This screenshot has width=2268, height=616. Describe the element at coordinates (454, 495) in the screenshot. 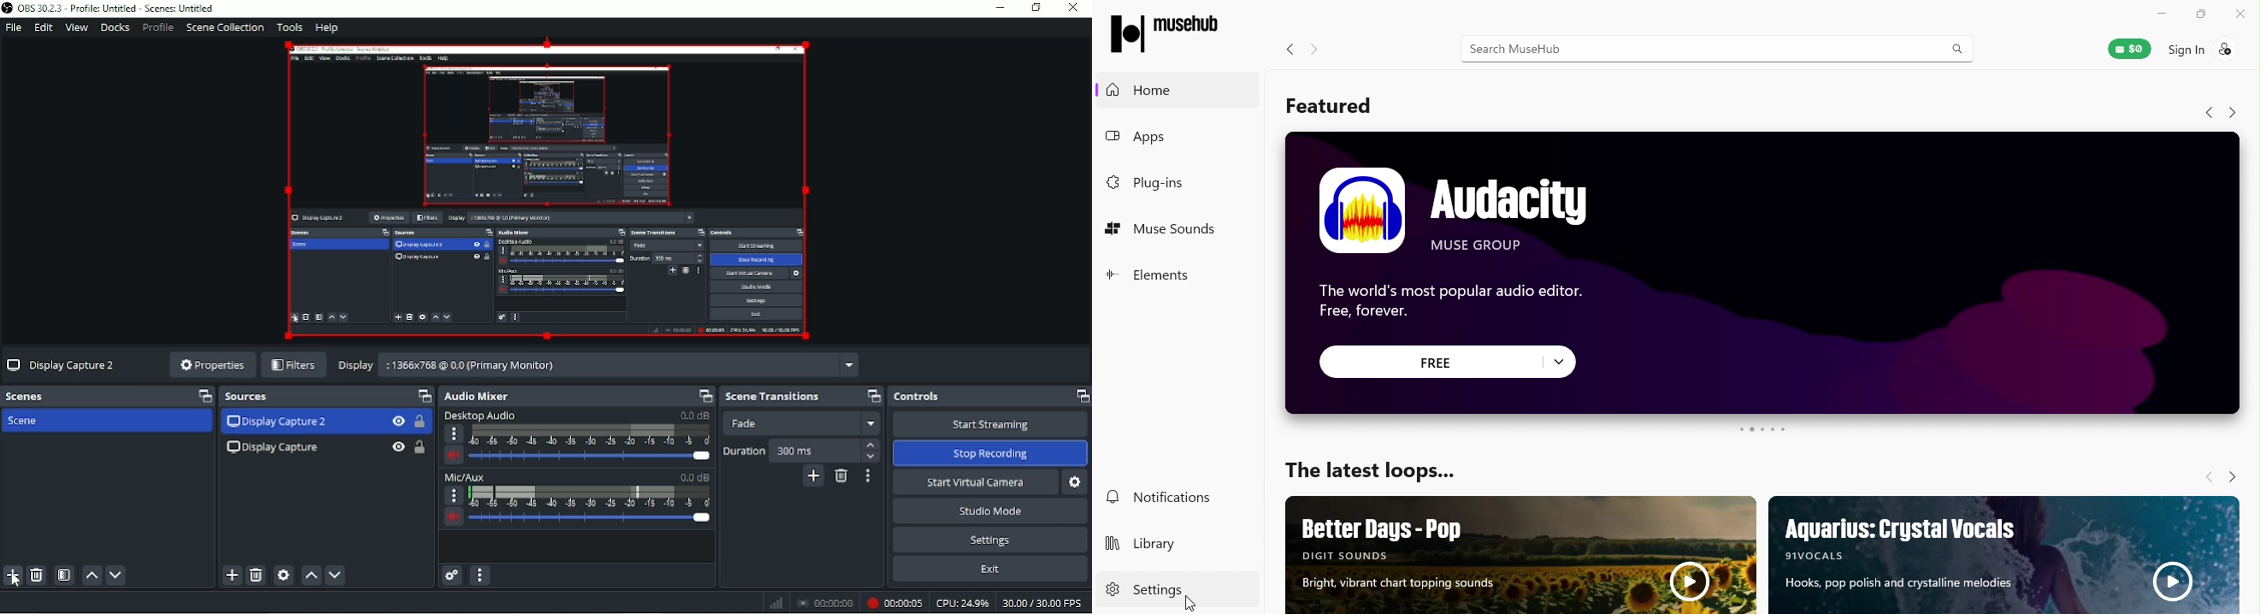

I see `More options` at that location.